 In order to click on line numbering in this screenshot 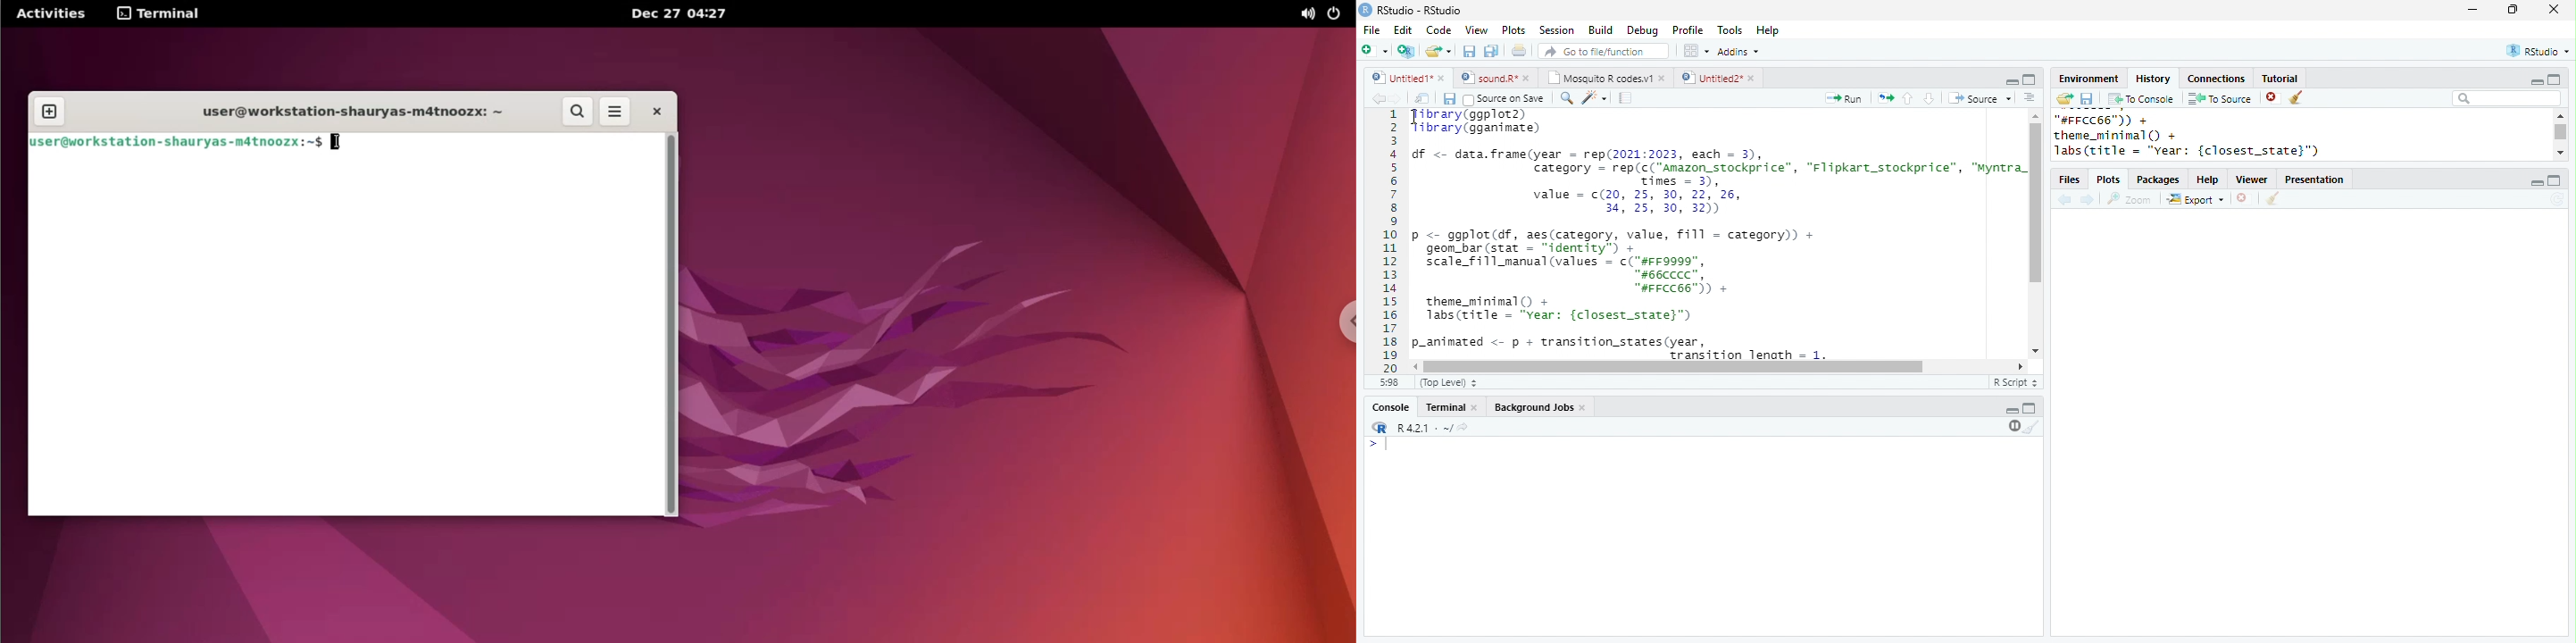, I will do `click(1389, 242)`.